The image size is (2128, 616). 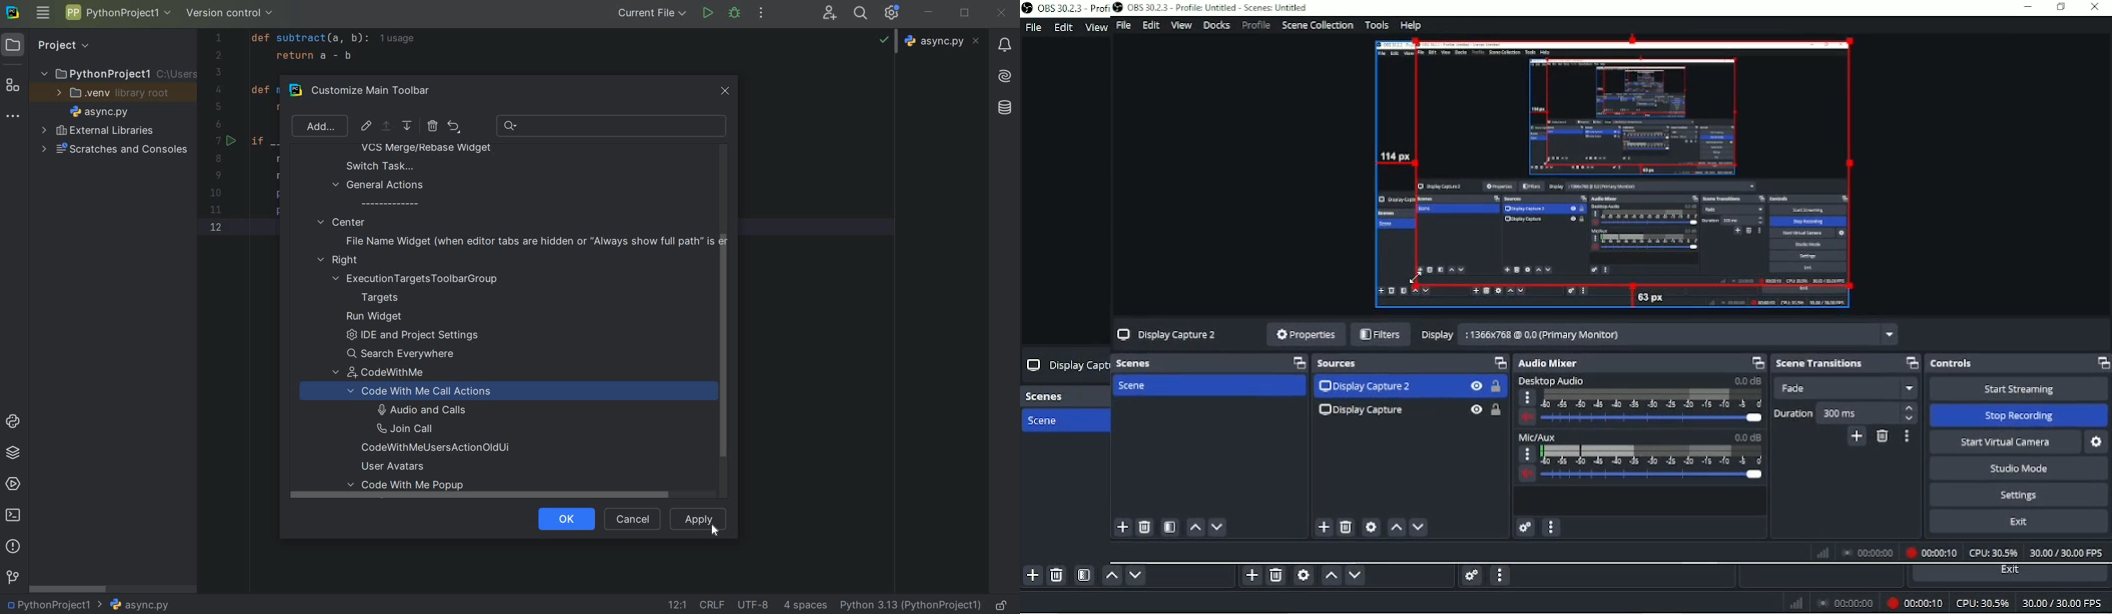 I want to click on File, so click(x=1125, y=26).